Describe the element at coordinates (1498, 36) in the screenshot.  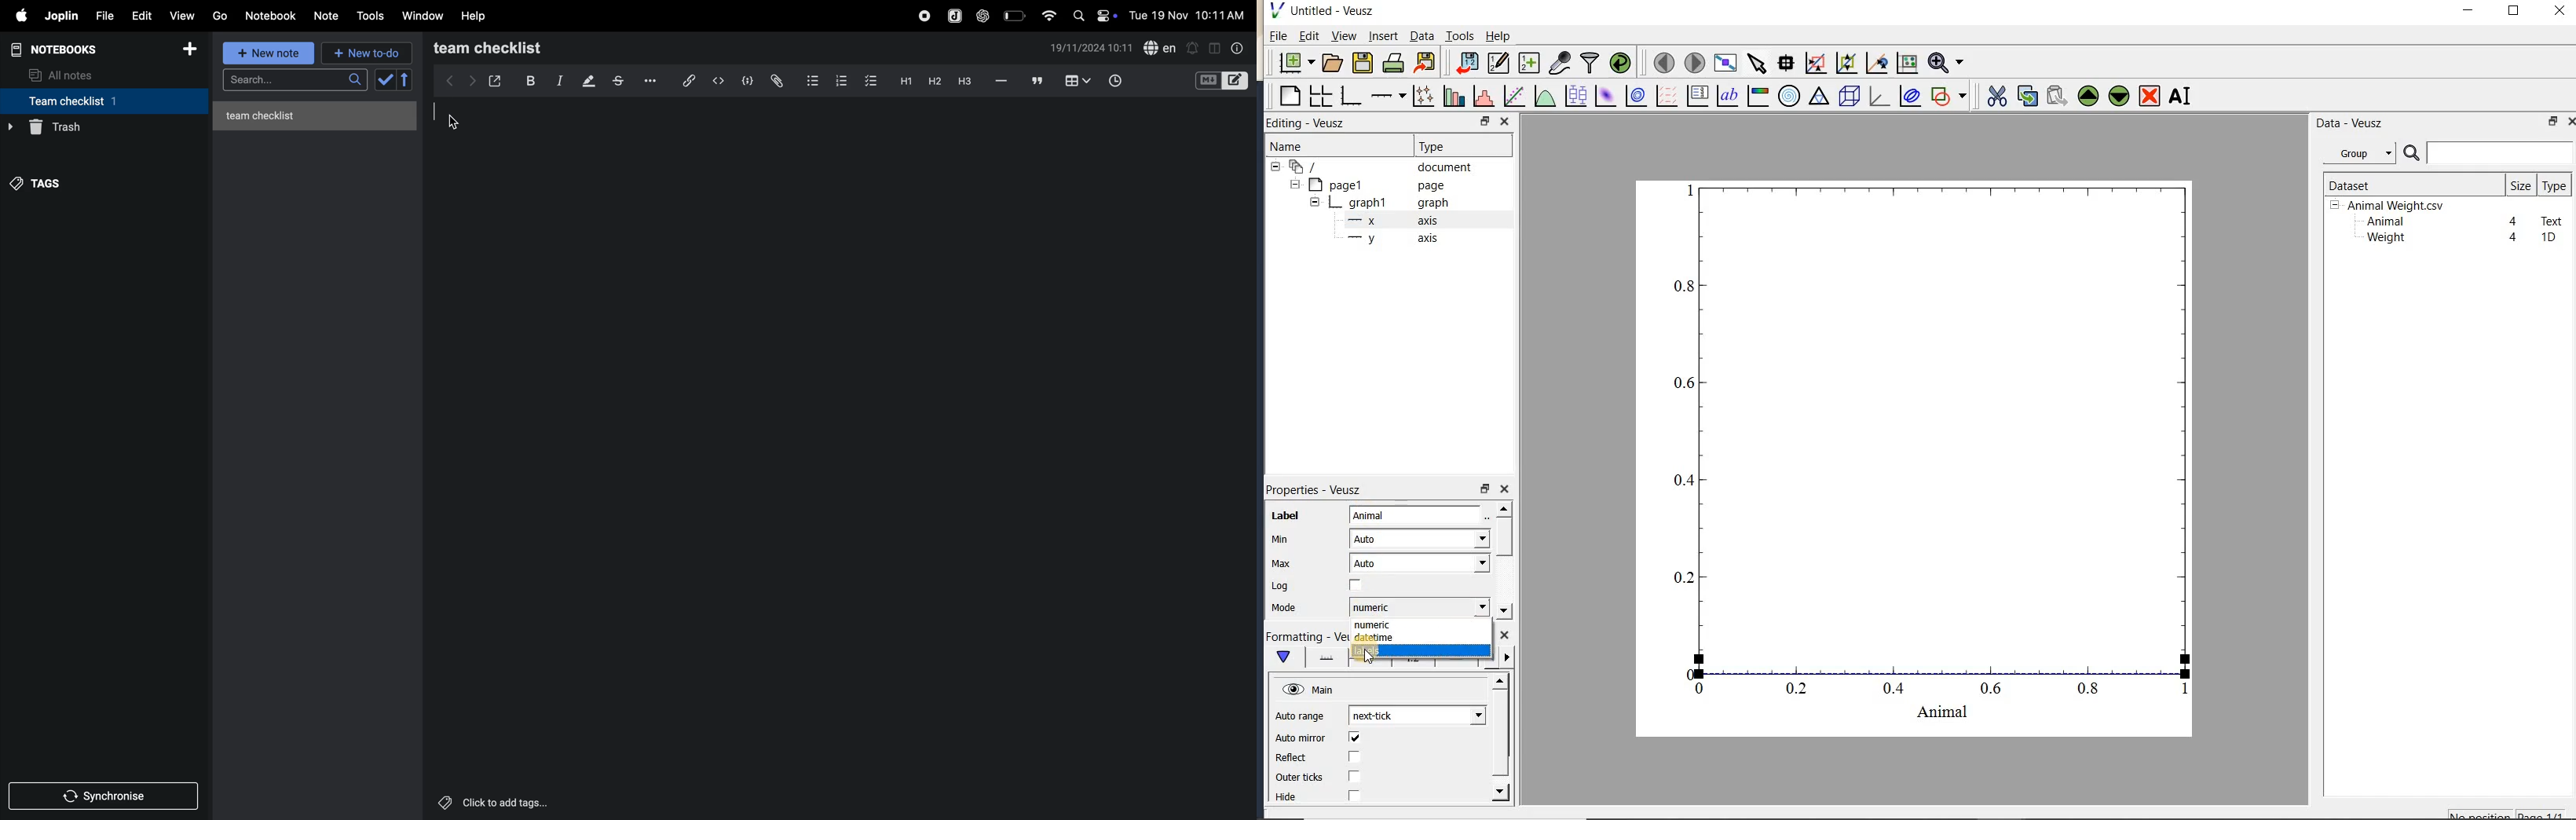
I see `Help` at that location.